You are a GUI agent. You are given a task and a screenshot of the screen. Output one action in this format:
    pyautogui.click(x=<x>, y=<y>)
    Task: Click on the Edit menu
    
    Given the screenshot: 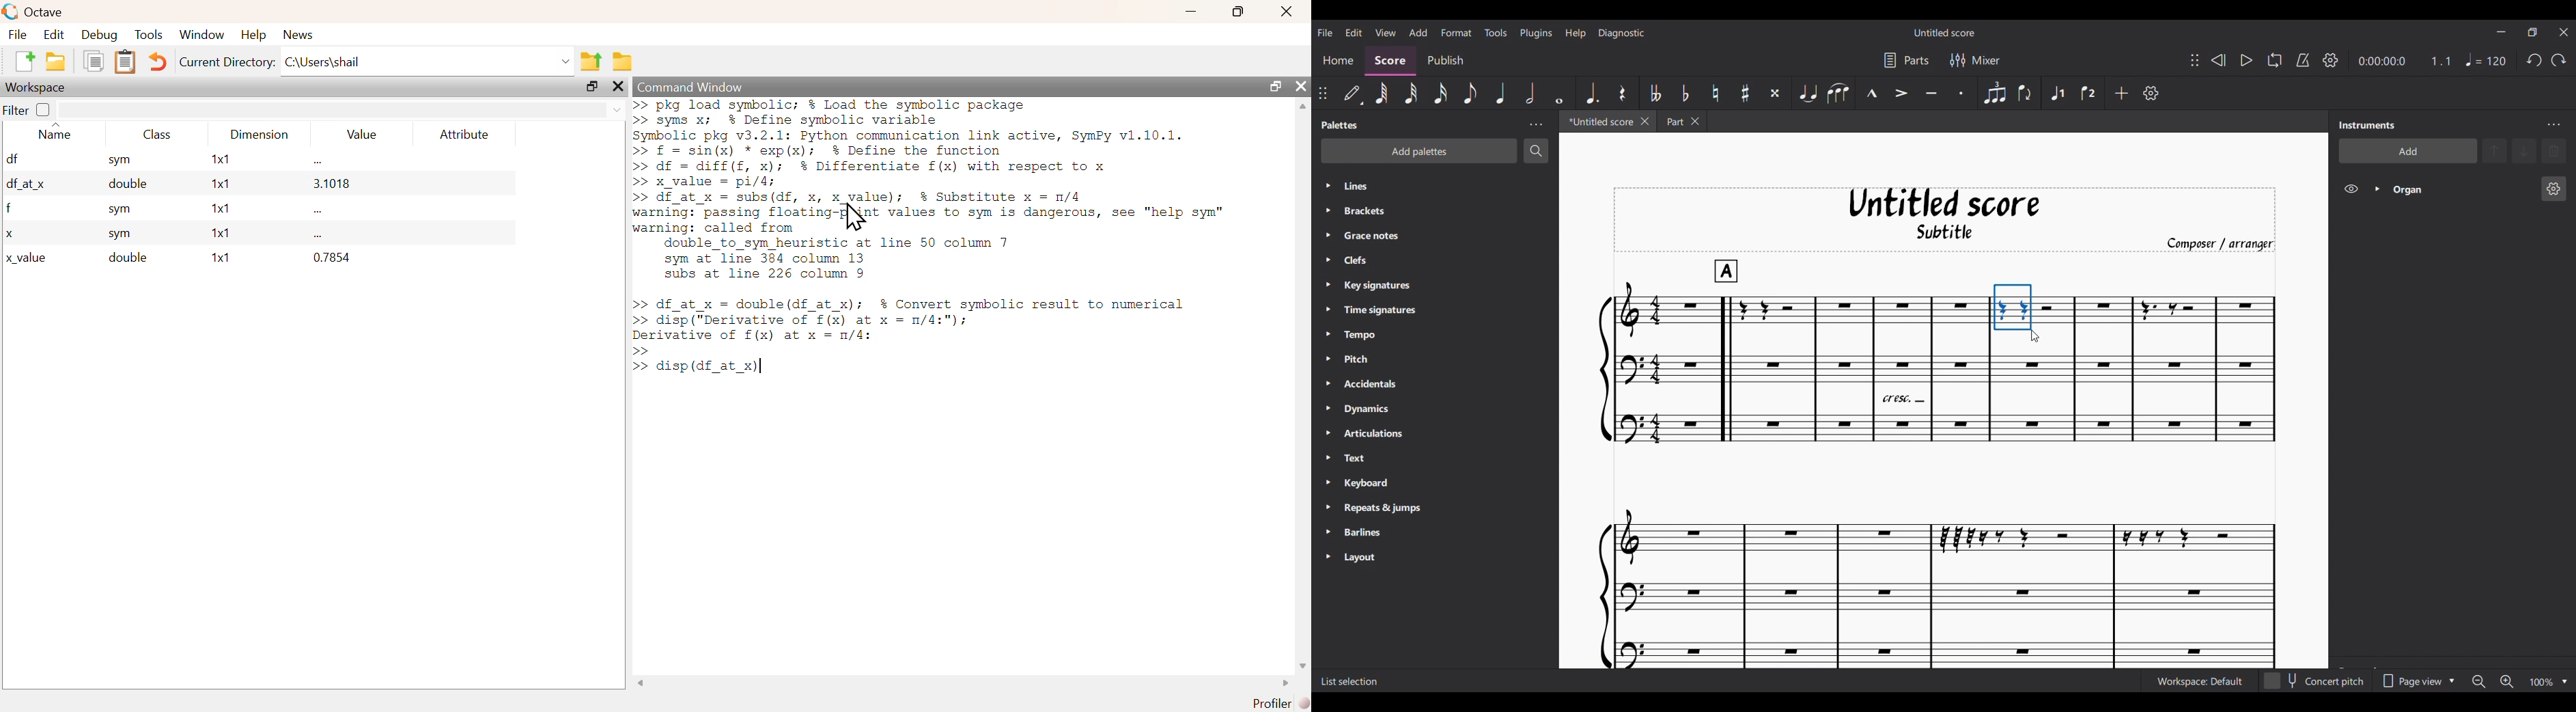 What is the action you would take?
    pyautogui.click(x=1353, y=31)
    